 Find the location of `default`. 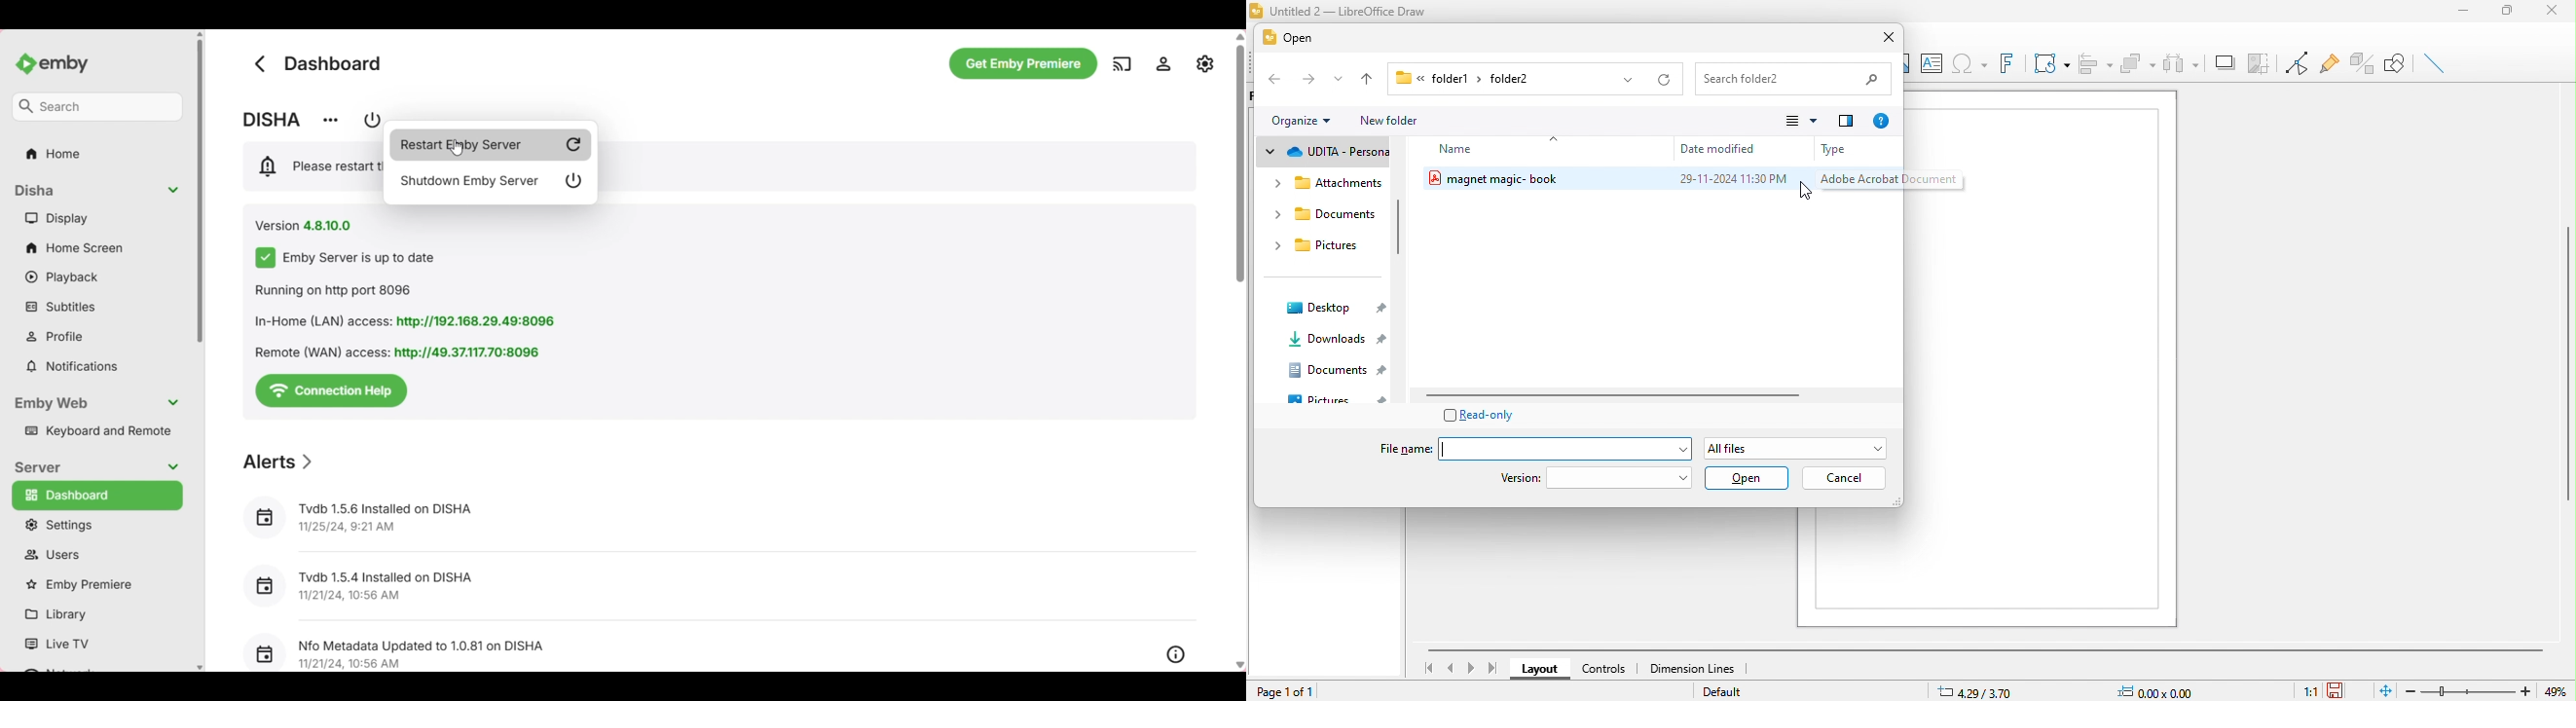

default is located at coordinates (1734, 692).